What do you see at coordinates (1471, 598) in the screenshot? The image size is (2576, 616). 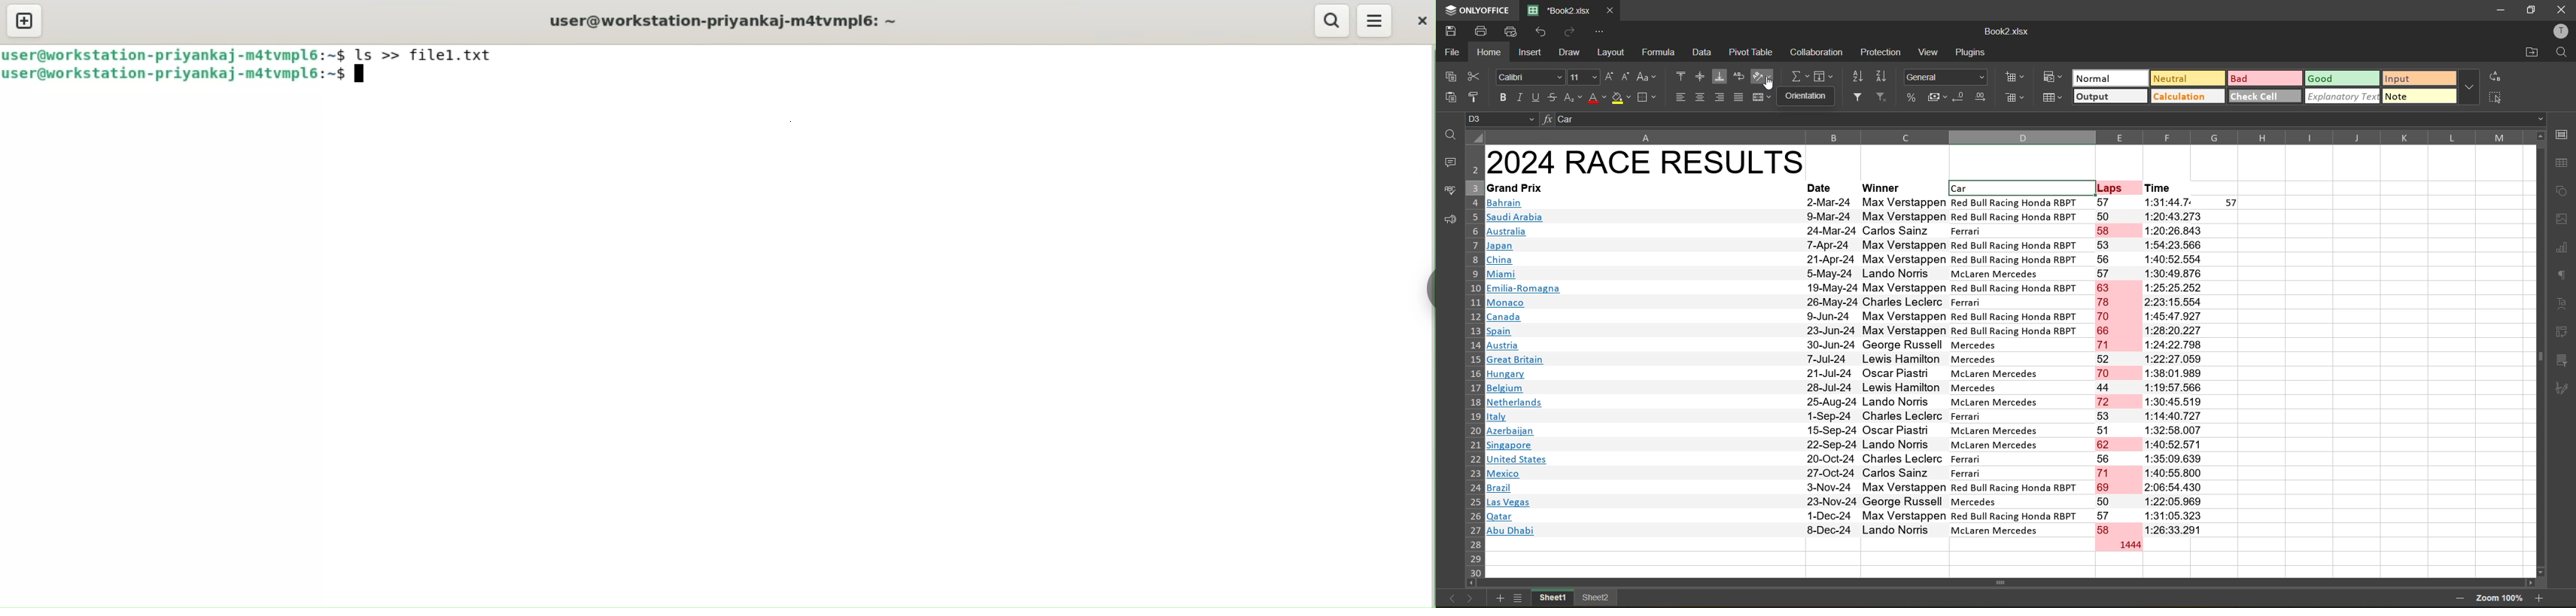 I see `next` at bounding box center [1471, 598].